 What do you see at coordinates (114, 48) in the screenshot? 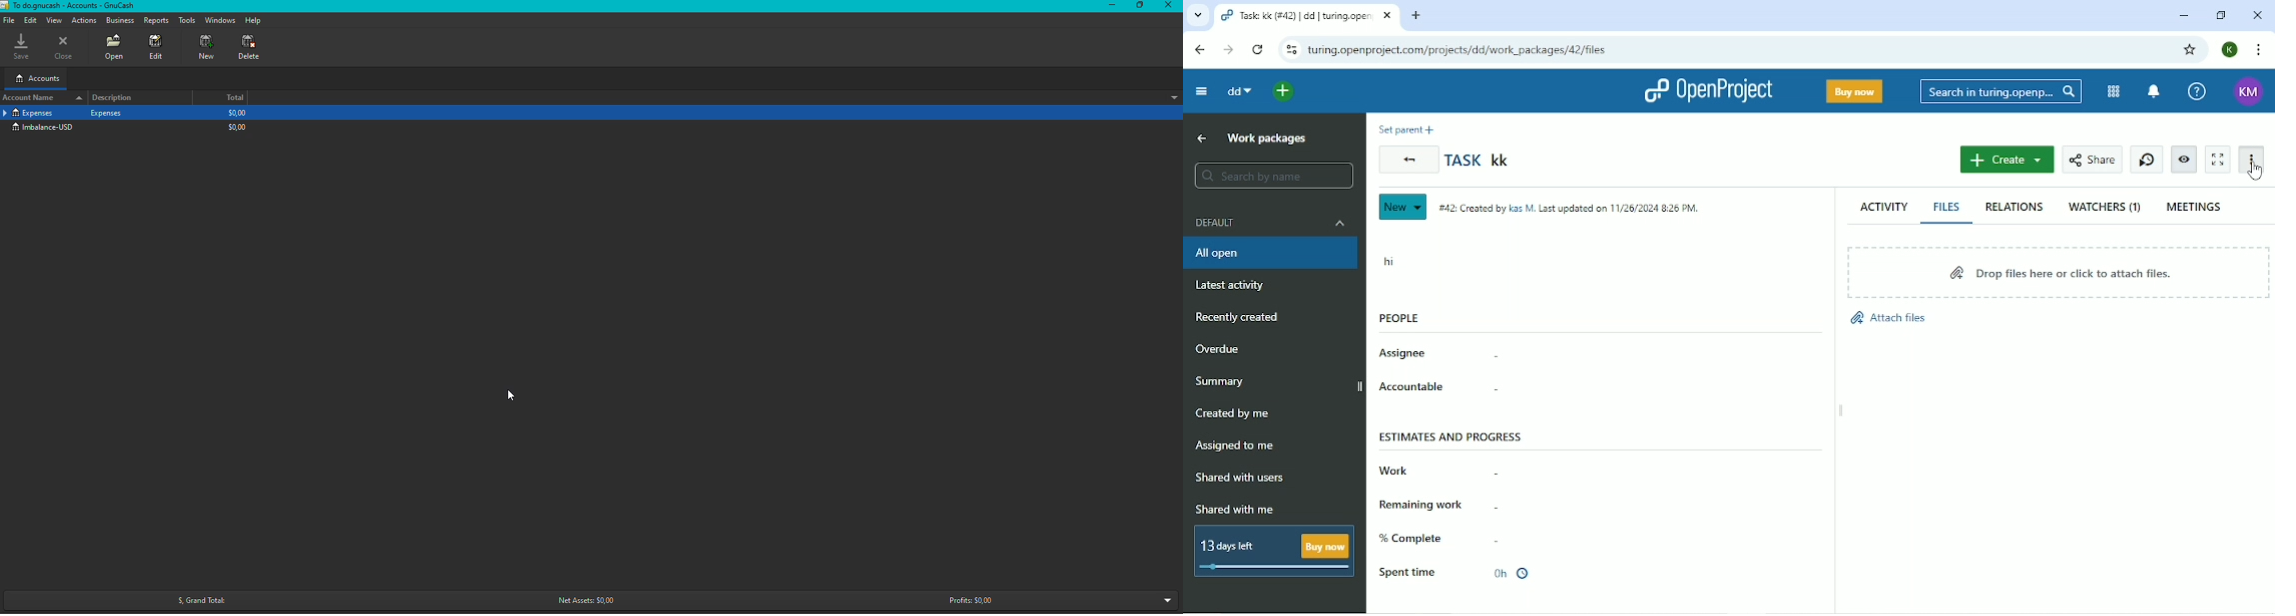
I see `Open` at bounding box center [114, 48].